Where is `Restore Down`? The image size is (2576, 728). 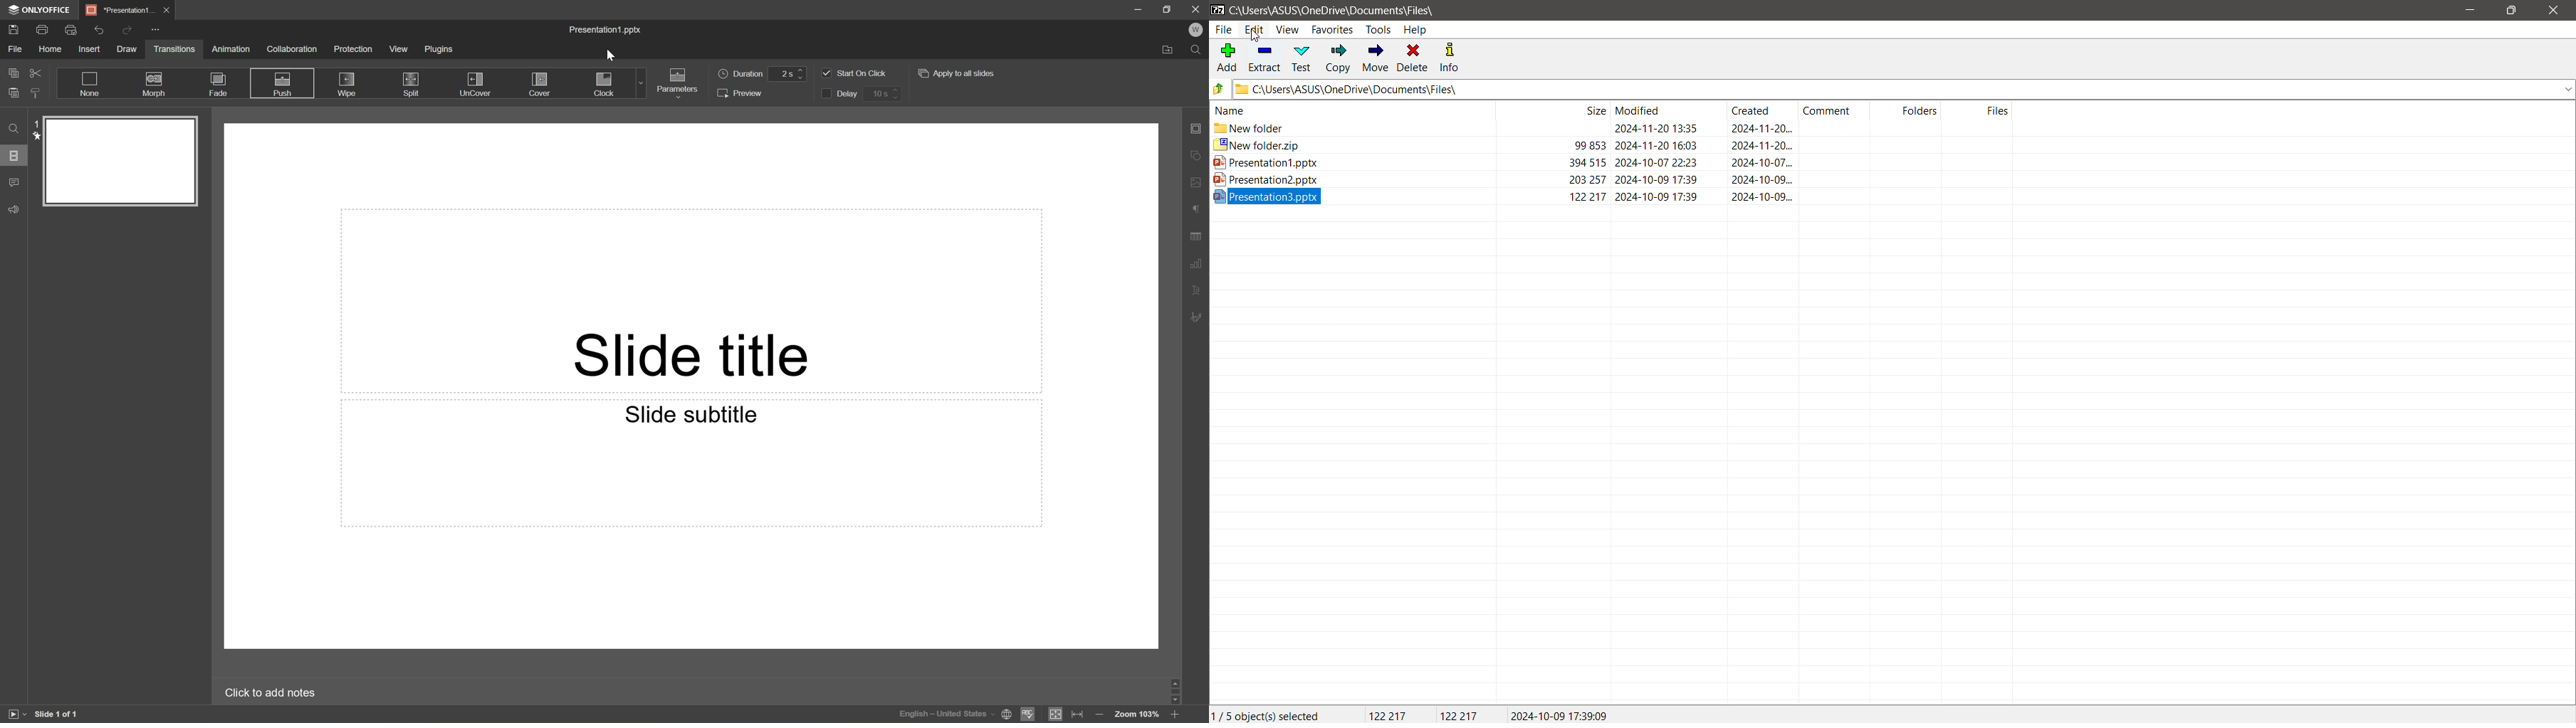 Restore Down is located at coordinates (1168, 8).